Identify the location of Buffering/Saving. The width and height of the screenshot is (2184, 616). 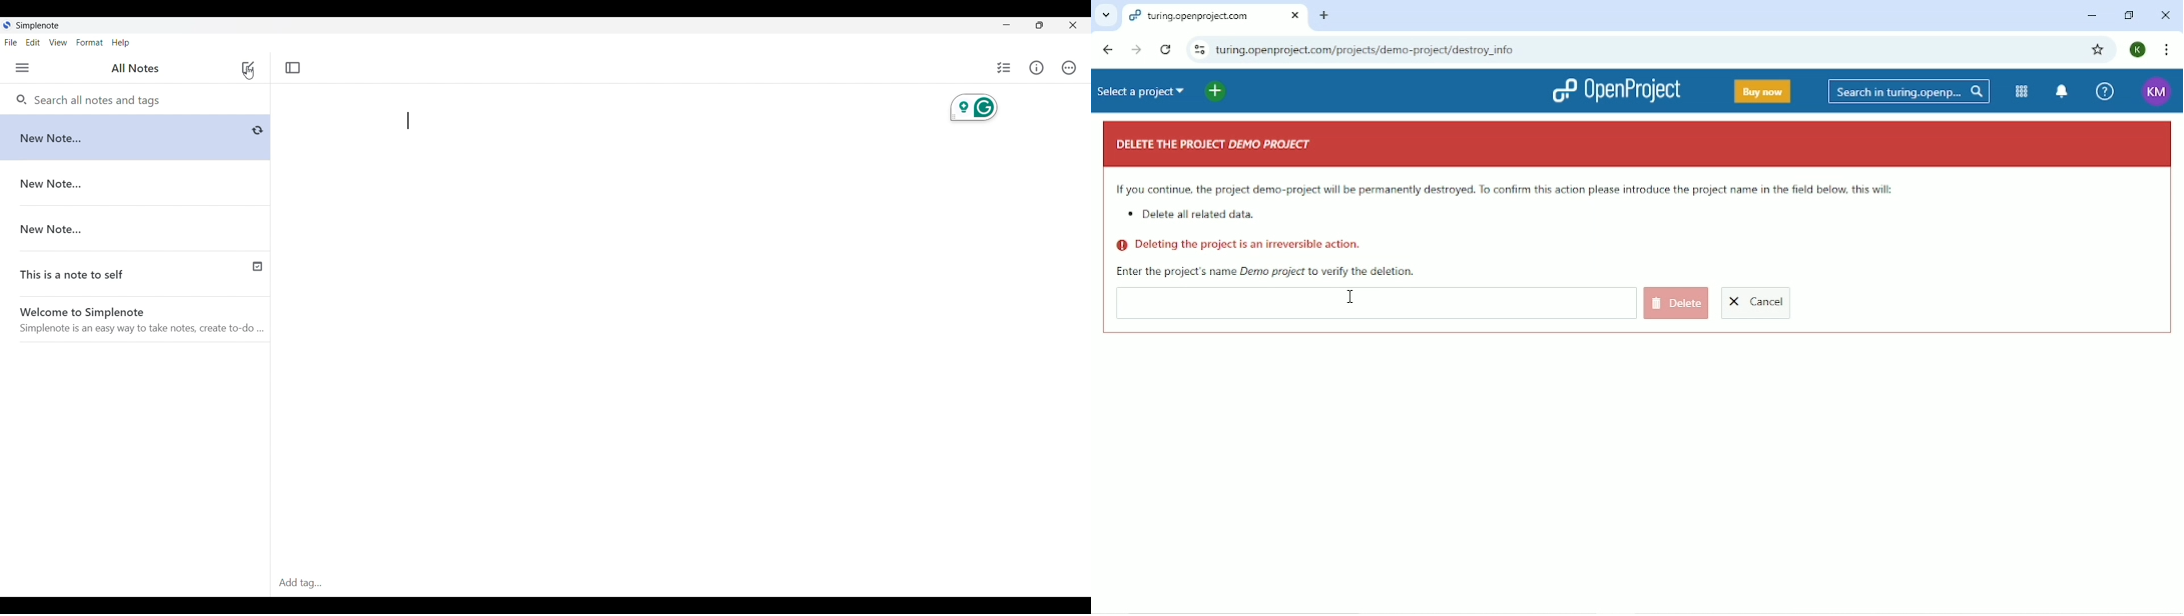
(258, 130).